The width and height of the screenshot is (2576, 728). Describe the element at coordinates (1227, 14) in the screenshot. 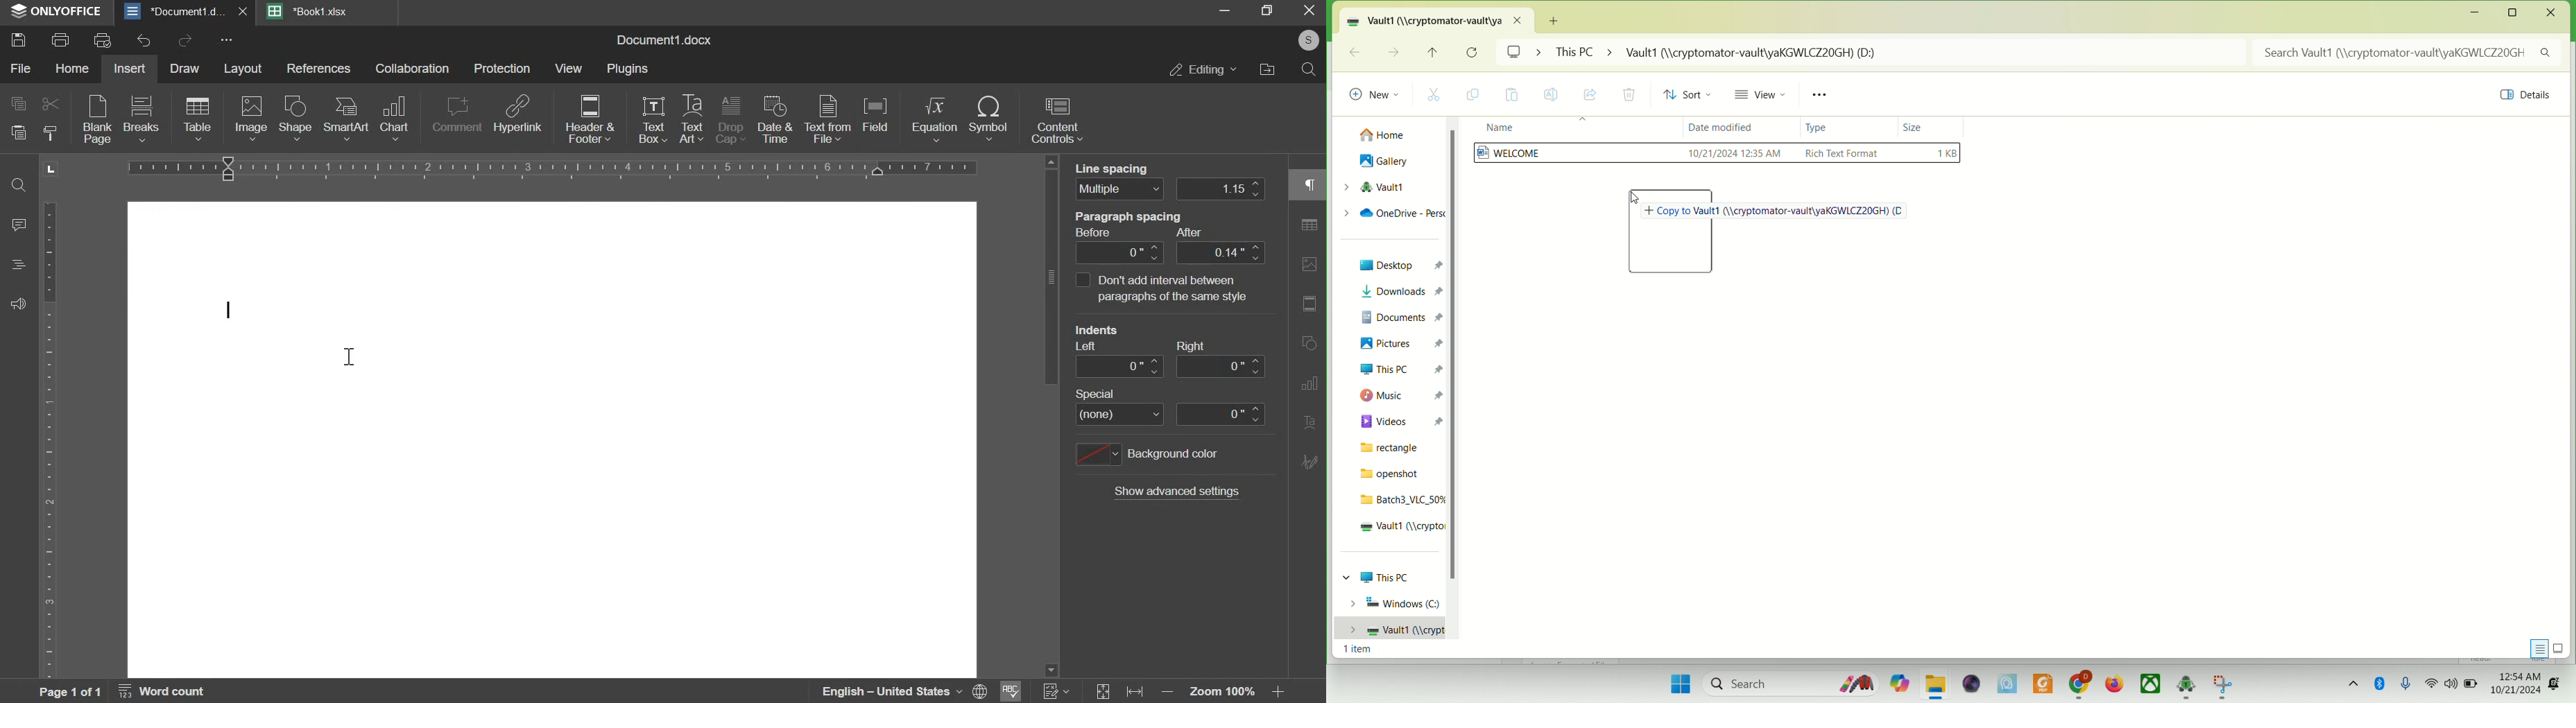

I see `minimize` at that location.